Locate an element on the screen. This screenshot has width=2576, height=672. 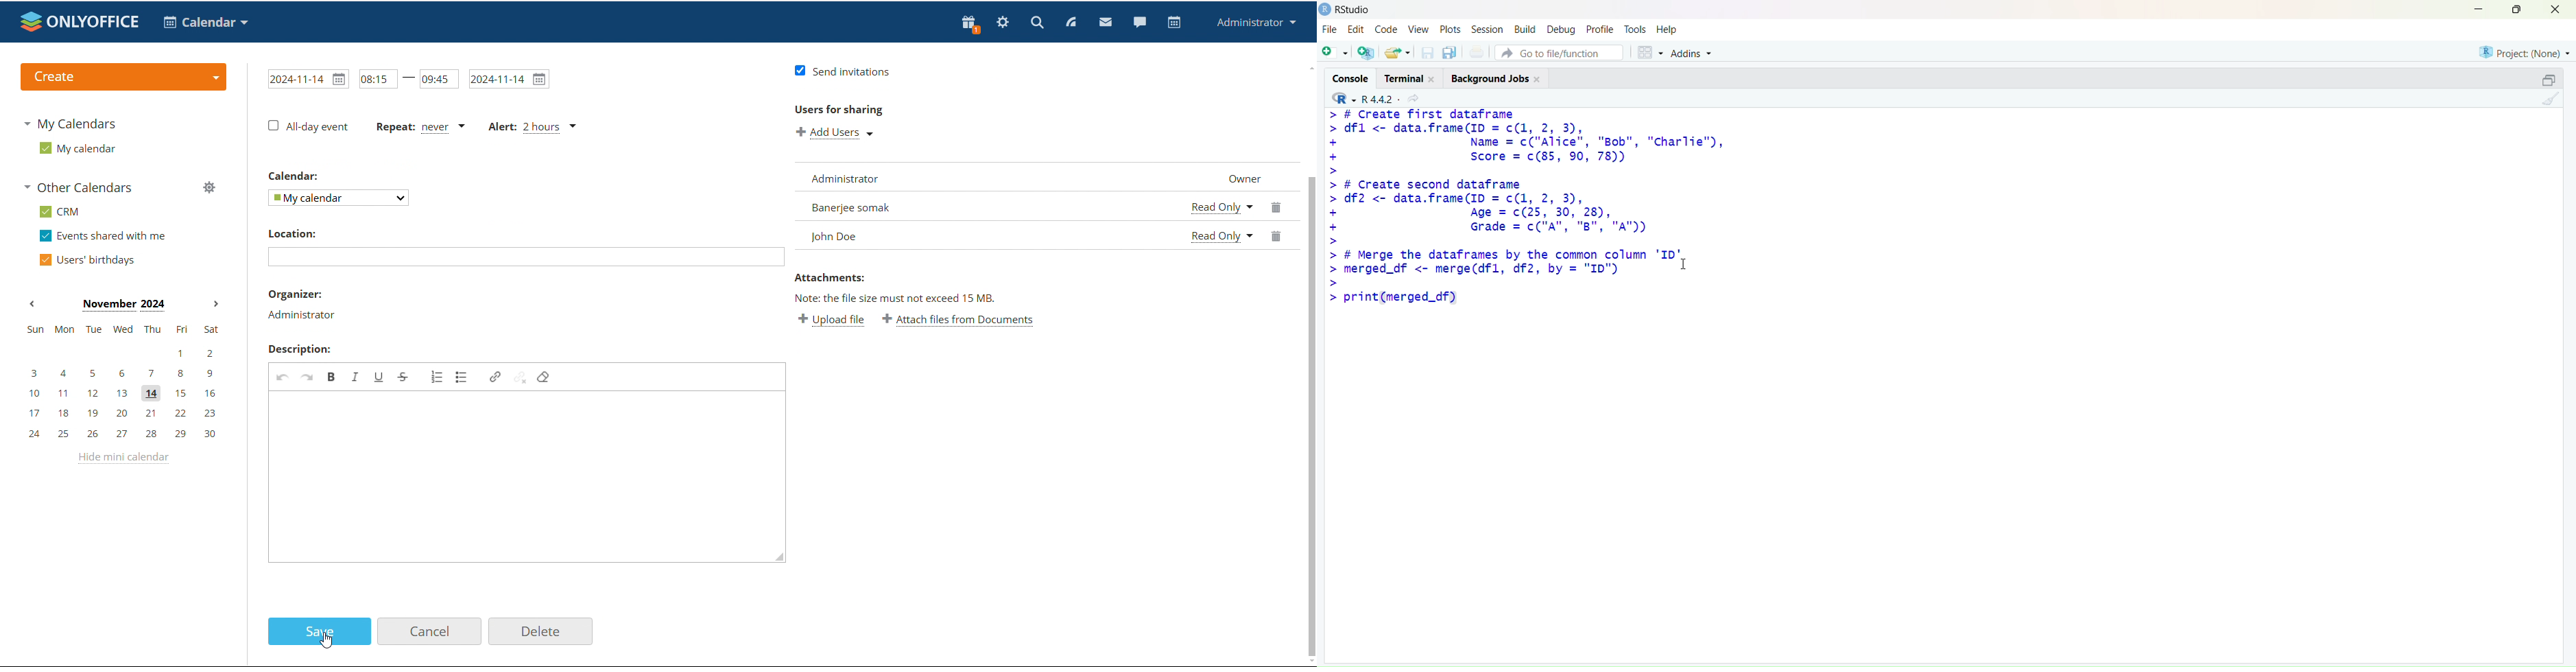
save current document is located at coordinates (1428, 53).